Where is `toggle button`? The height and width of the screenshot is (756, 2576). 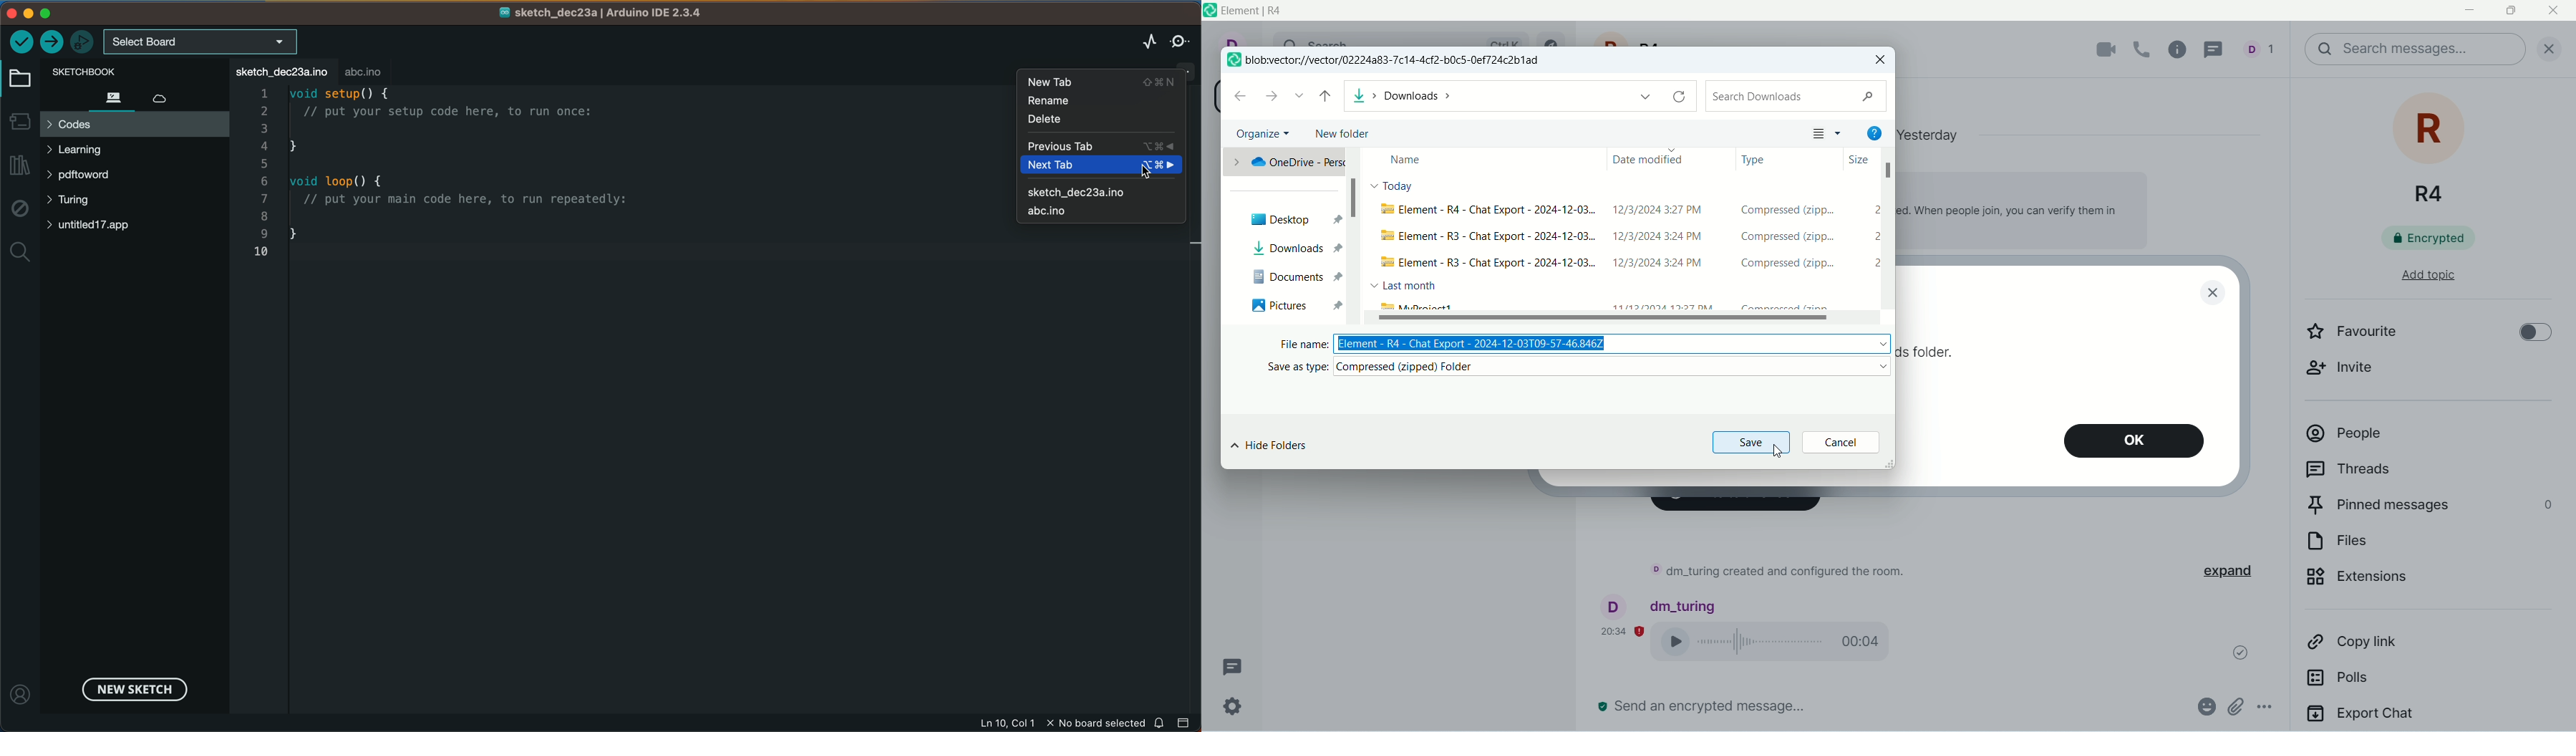 toggle button is located at coordinates (2528, 334).